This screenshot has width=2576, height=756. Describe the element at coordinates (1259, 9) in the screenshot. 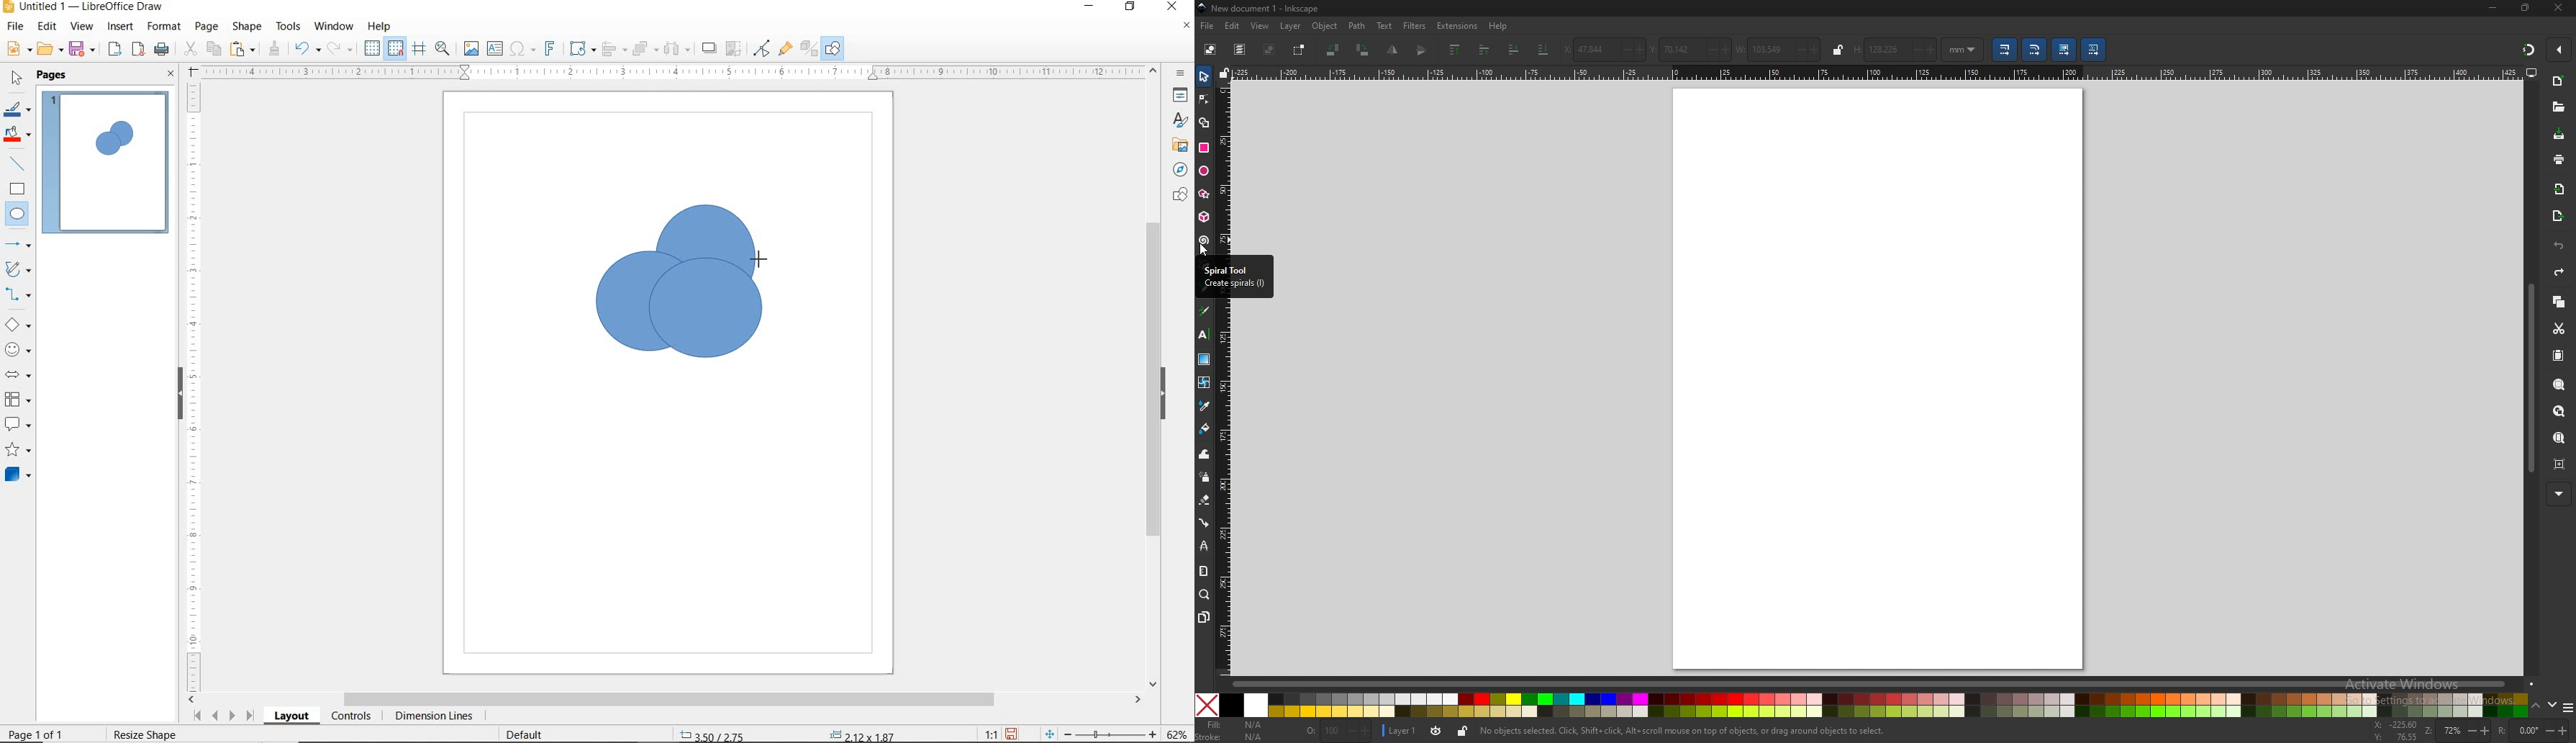

I see `New document 1 - Inkscape` at that location.